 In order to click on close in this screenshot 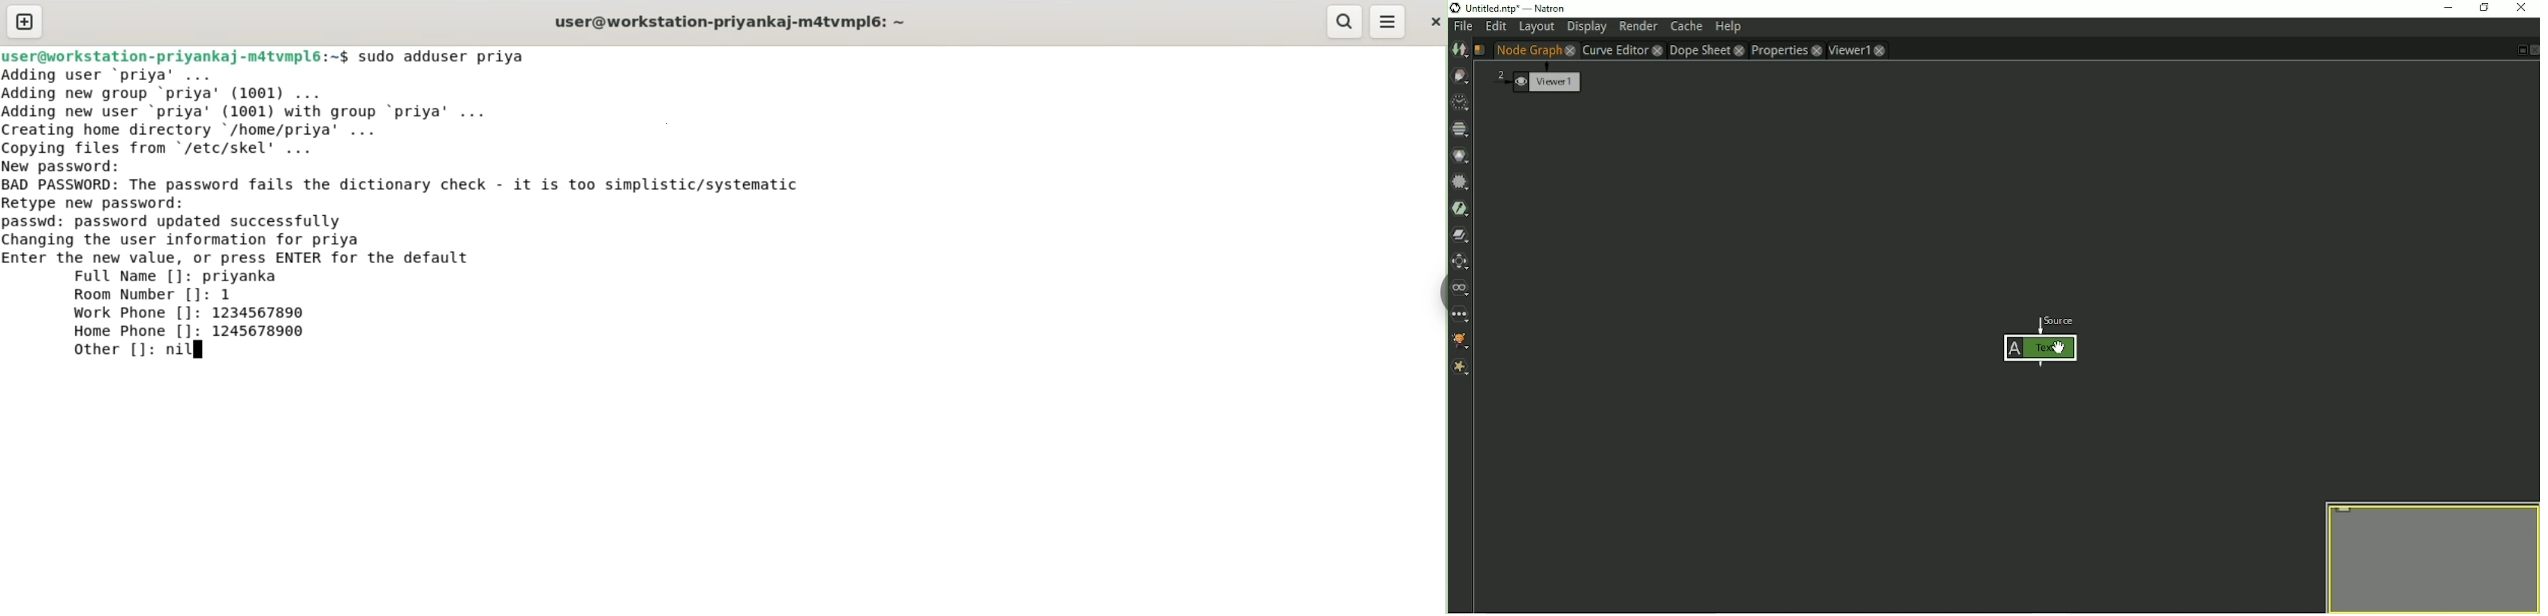, I will do `click(1740, 50)`.